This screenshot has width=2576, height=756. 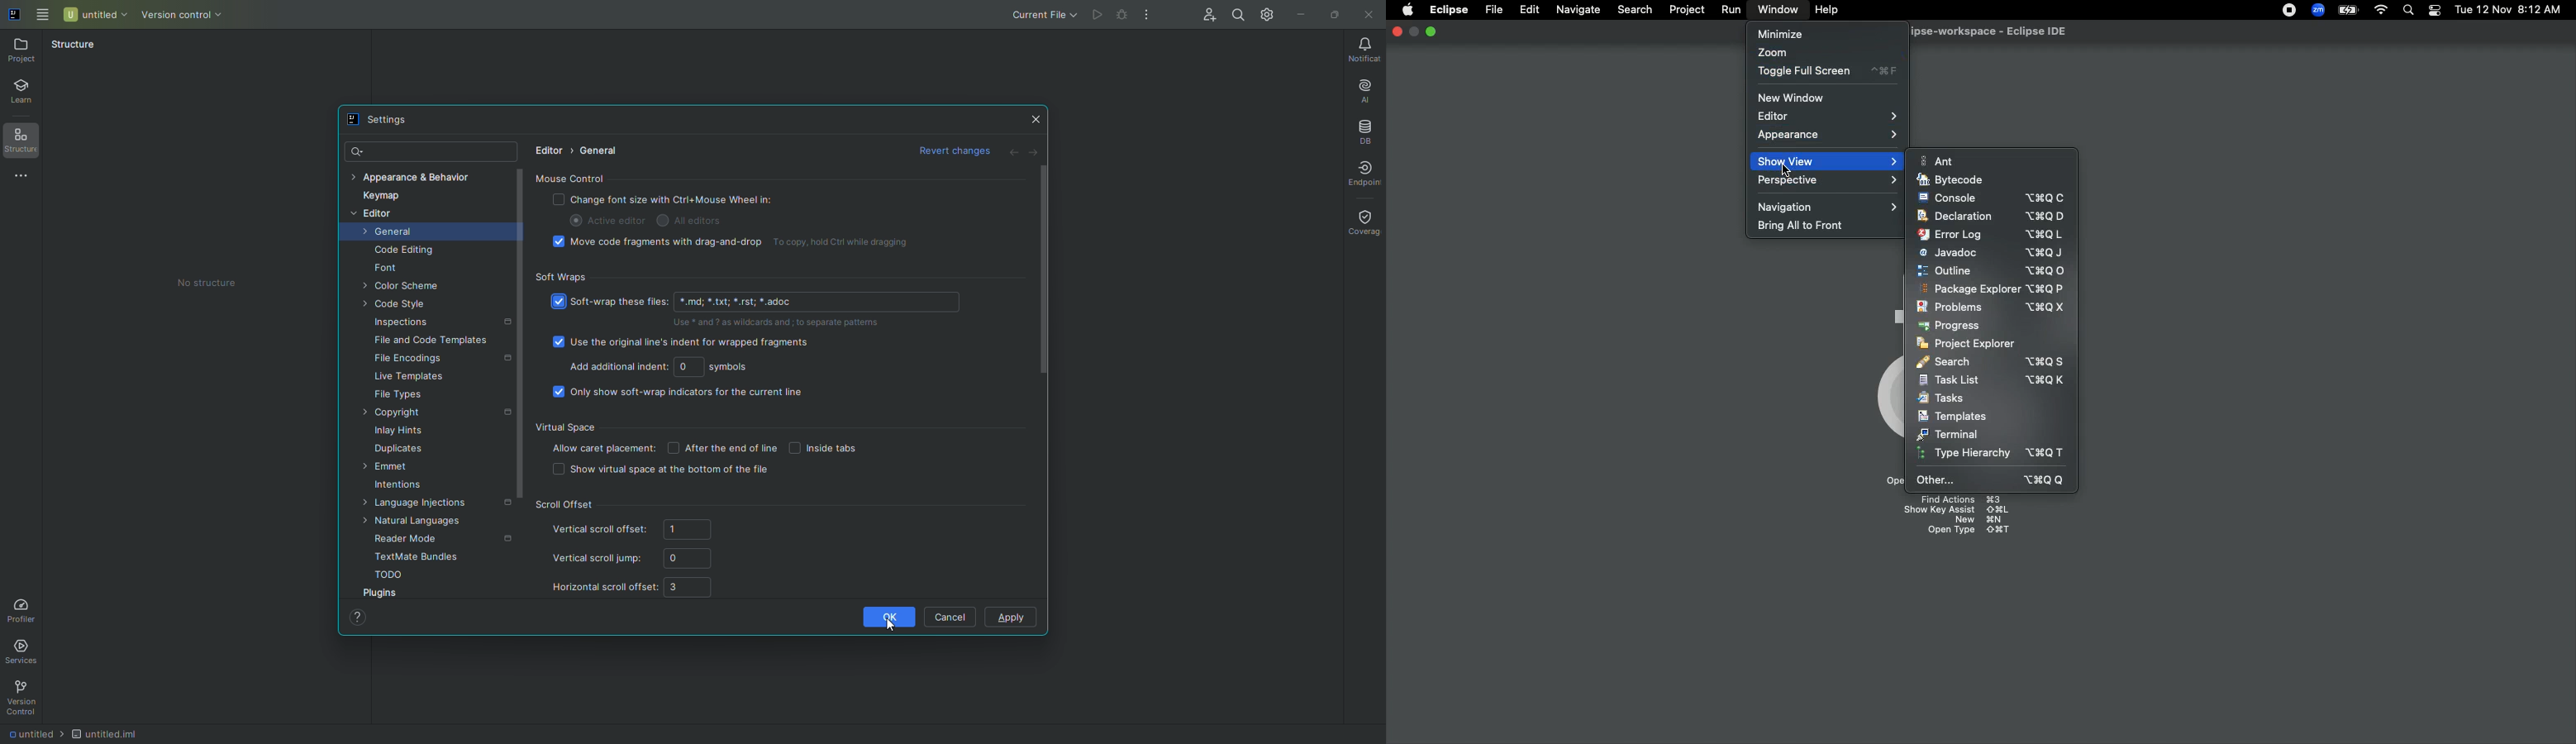 What do you see at coordinates (1994, 217) in the screenshot?
I see `Declaration` at bounding box center [1994, 217].